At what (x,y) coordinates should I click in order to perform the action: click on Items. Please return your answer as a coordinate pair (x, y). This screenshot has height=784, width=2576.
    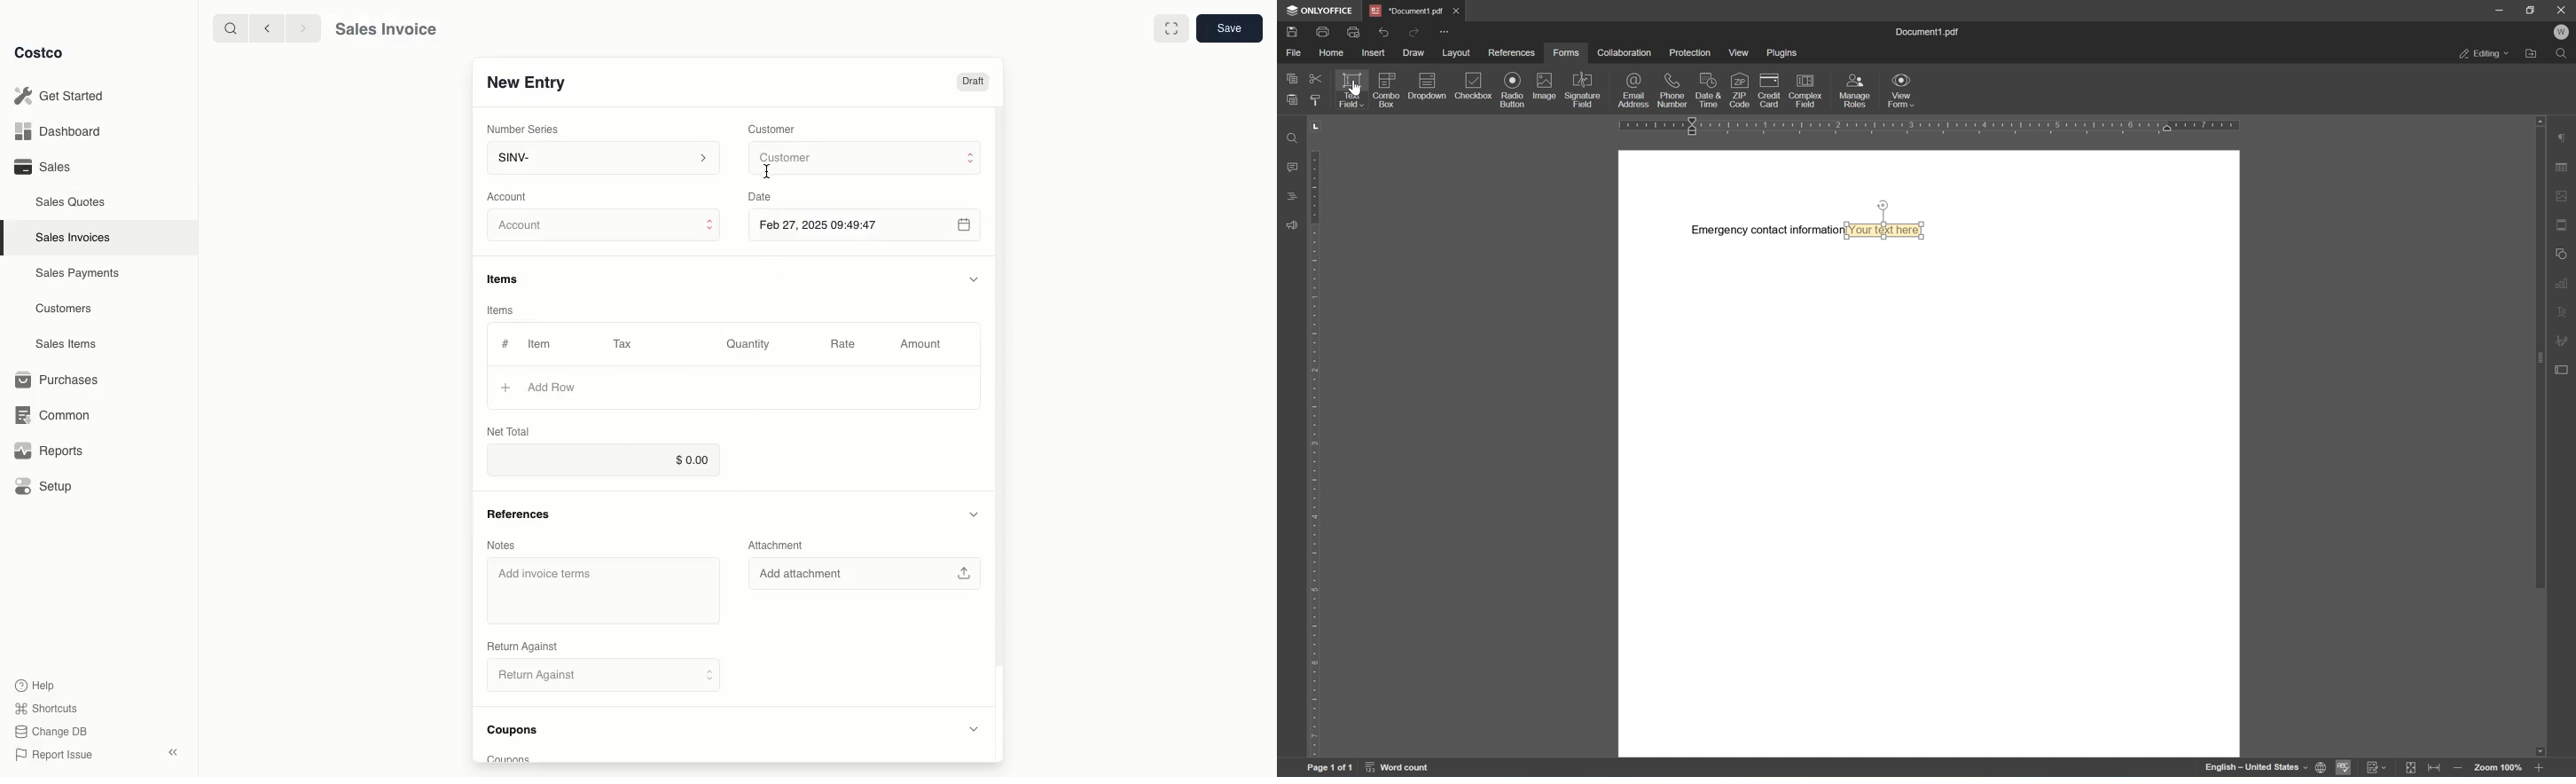
    Looking at the image, I should click on (509, 280).